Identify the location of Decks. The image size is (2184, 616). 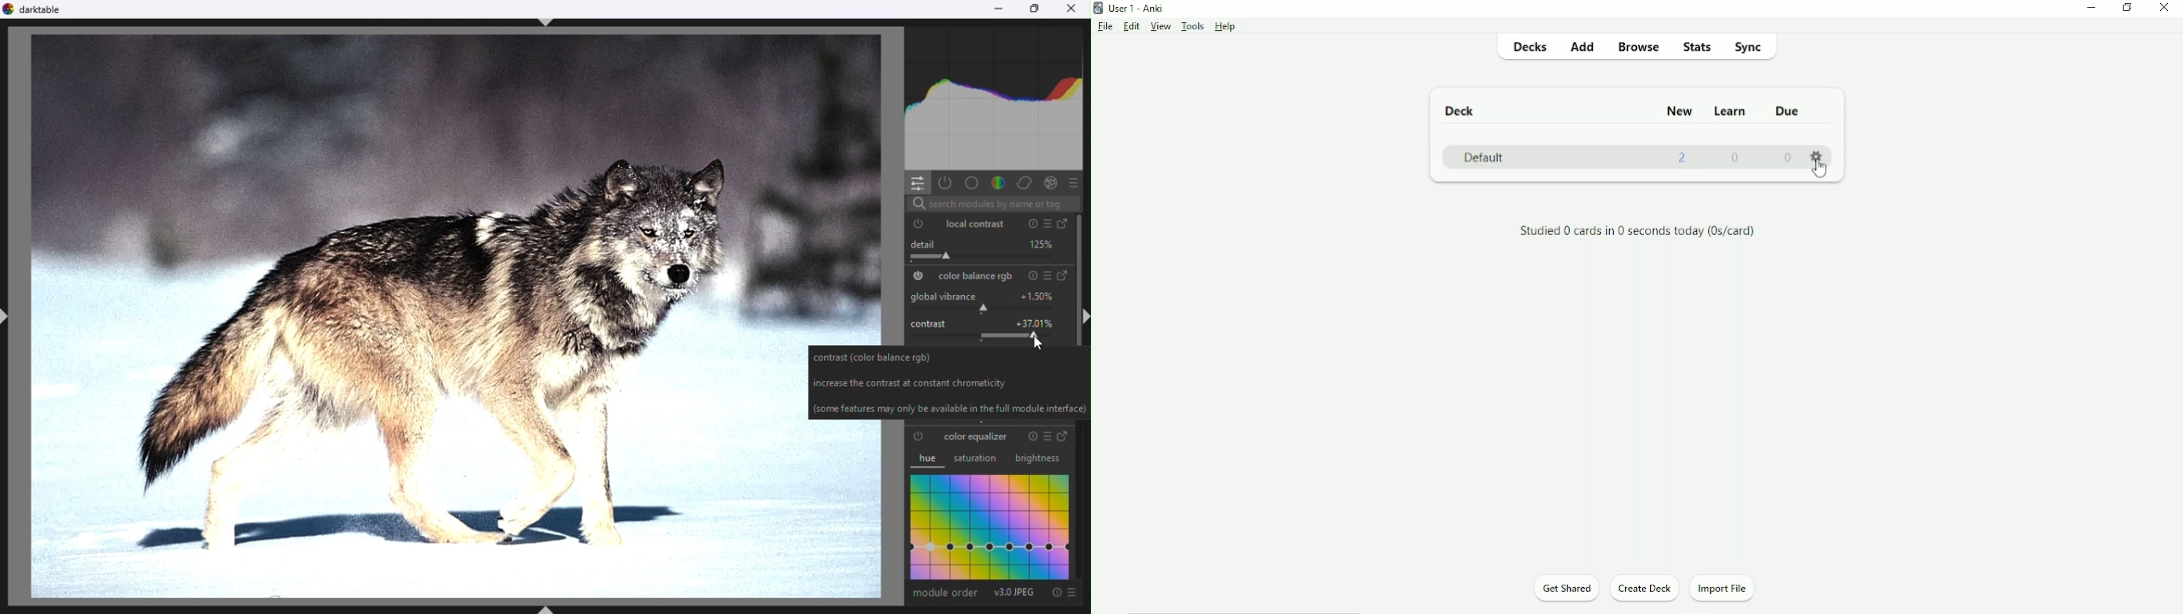
(1528, 48).